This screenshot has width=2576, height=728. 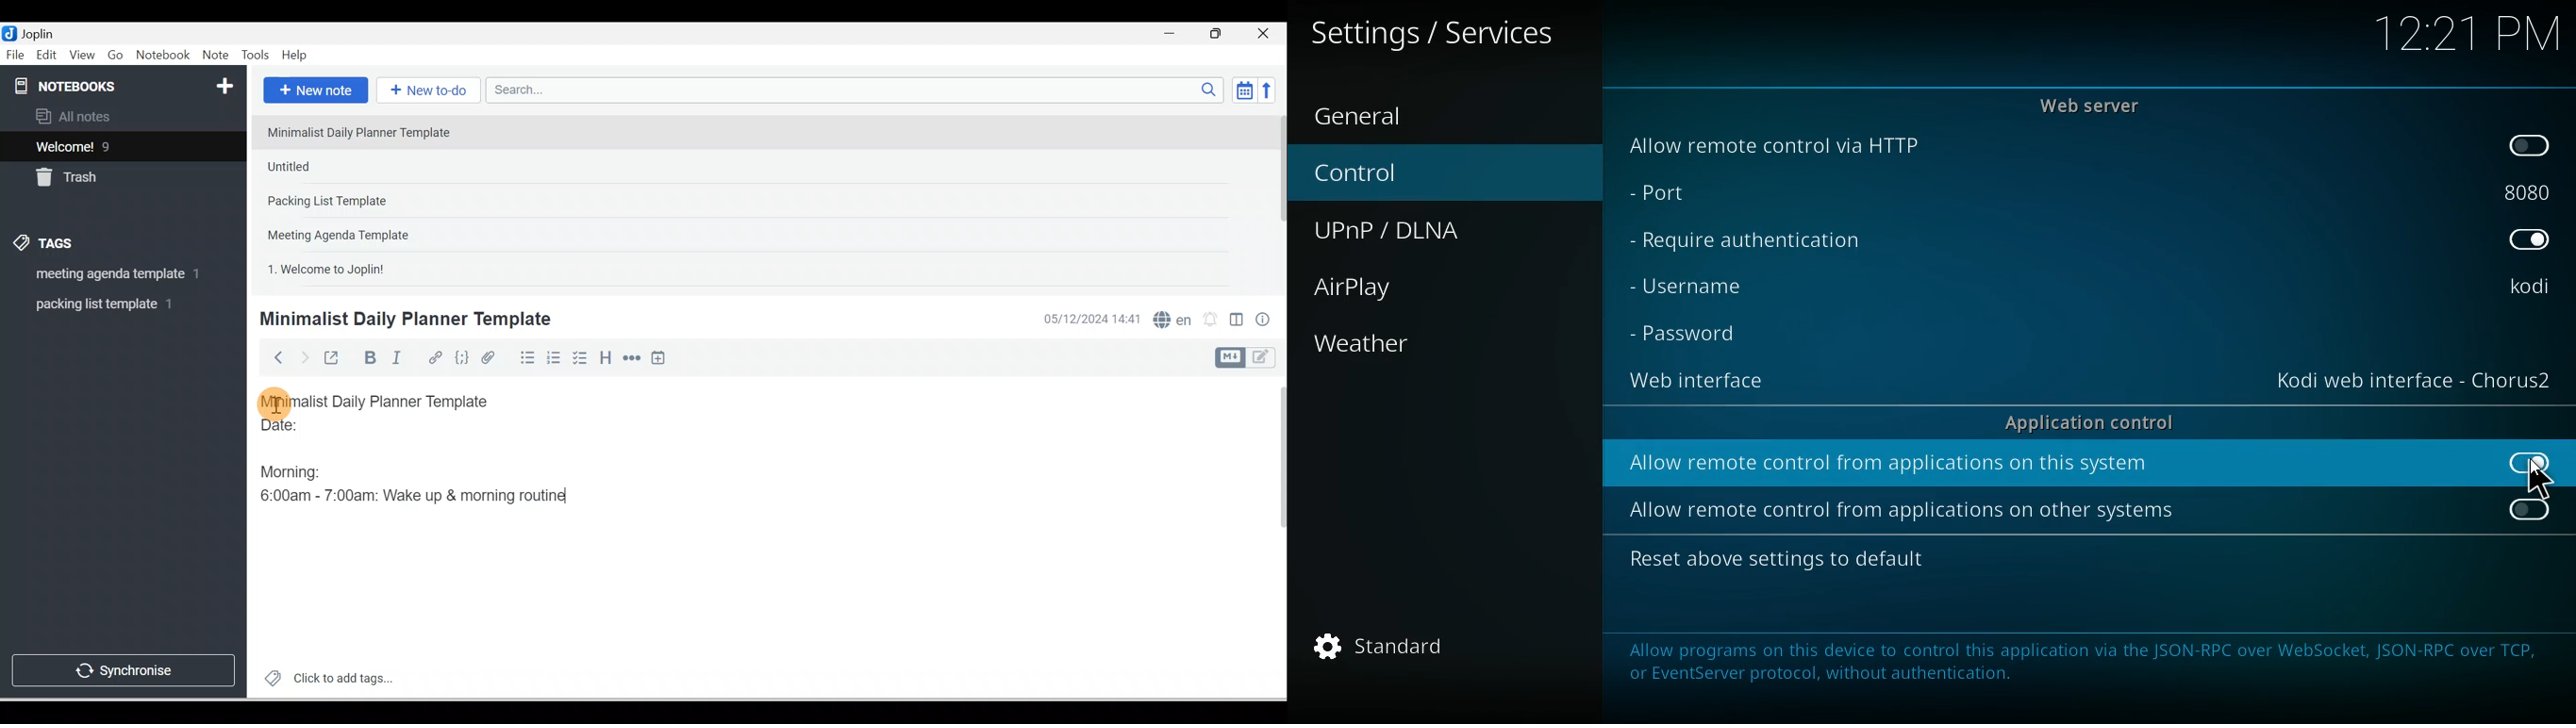 I want to click on Notes, so click(x=113, y=143).